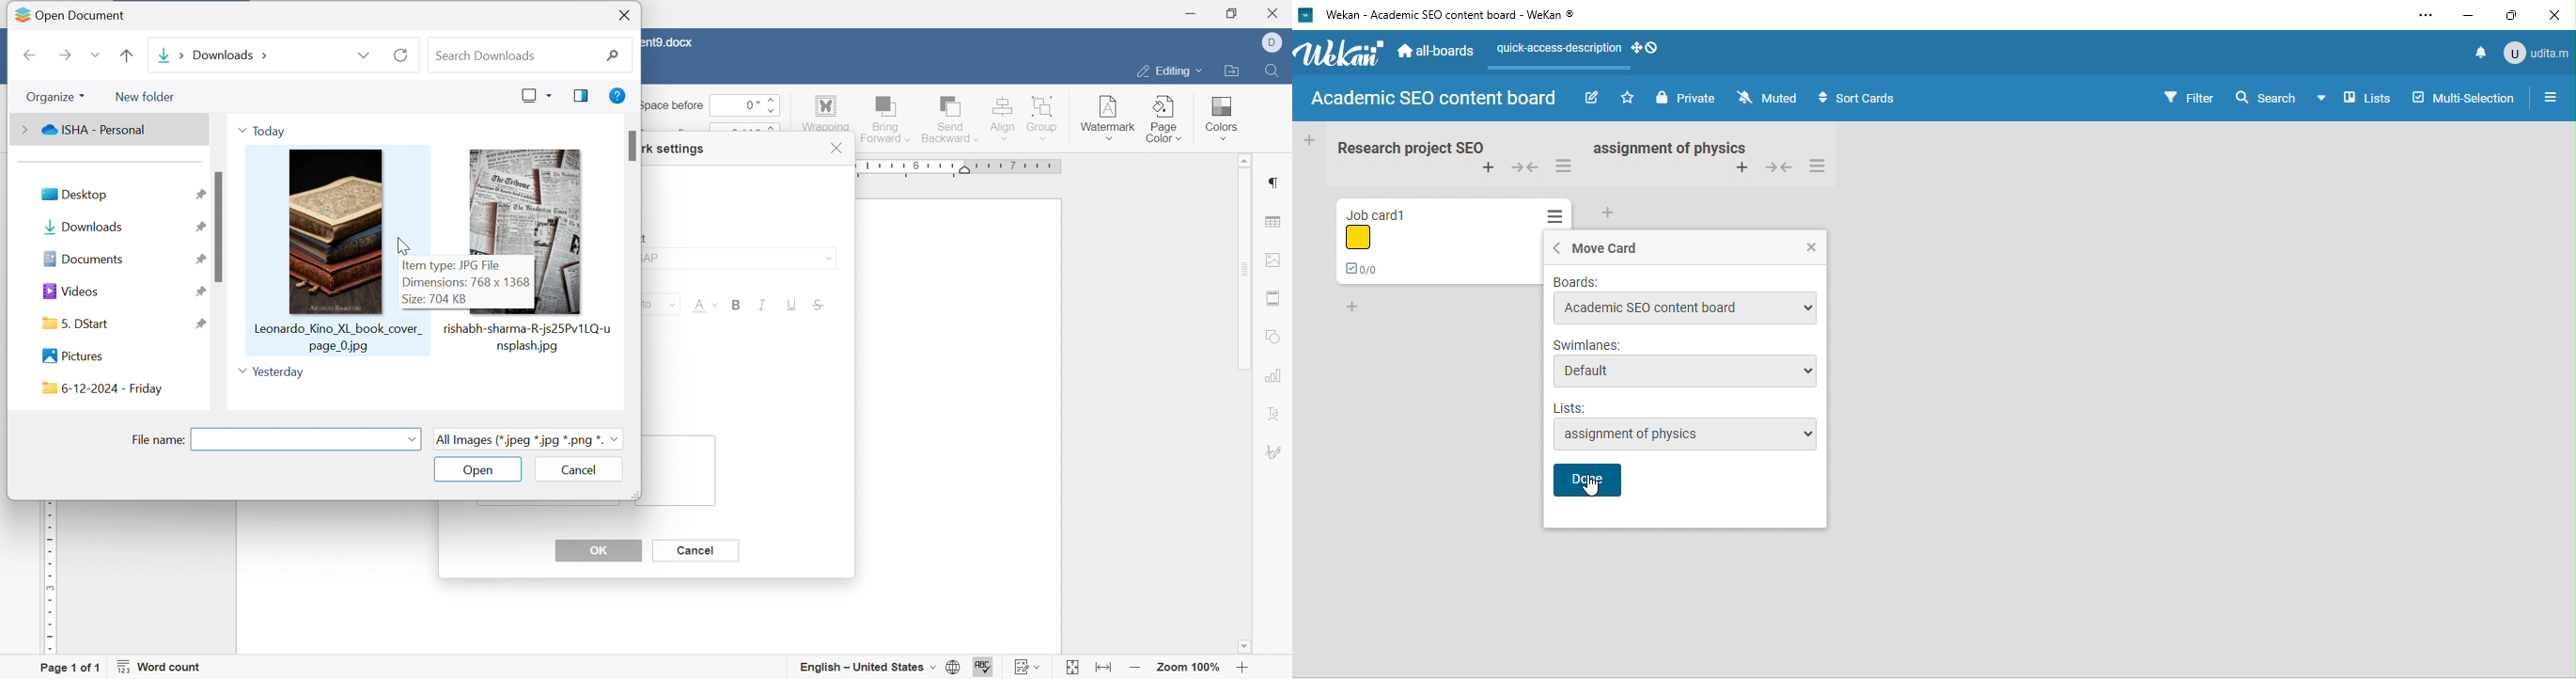 The image size is (2576, 700). What do you see at coordinates (1243, 269) in the screenshot?
I see `scroll bar` at bounding box center [1243, 269].